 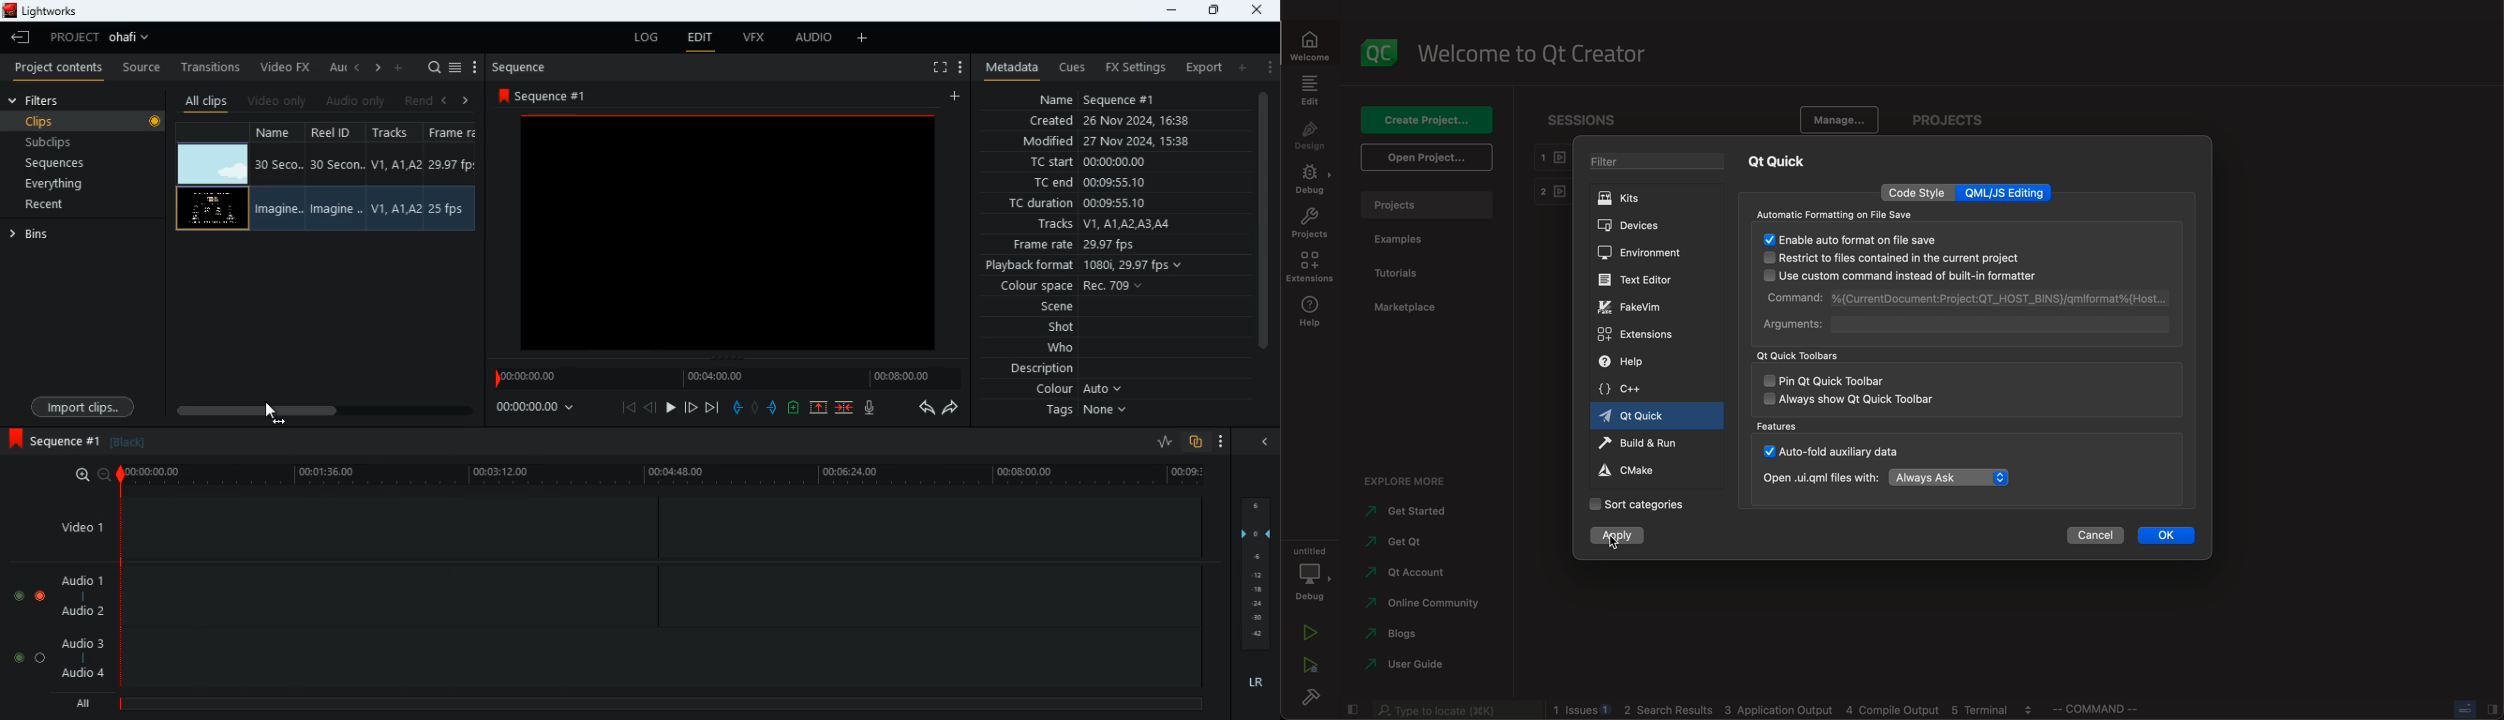 I want to click on use custom command, so click(x=1897, y=277).